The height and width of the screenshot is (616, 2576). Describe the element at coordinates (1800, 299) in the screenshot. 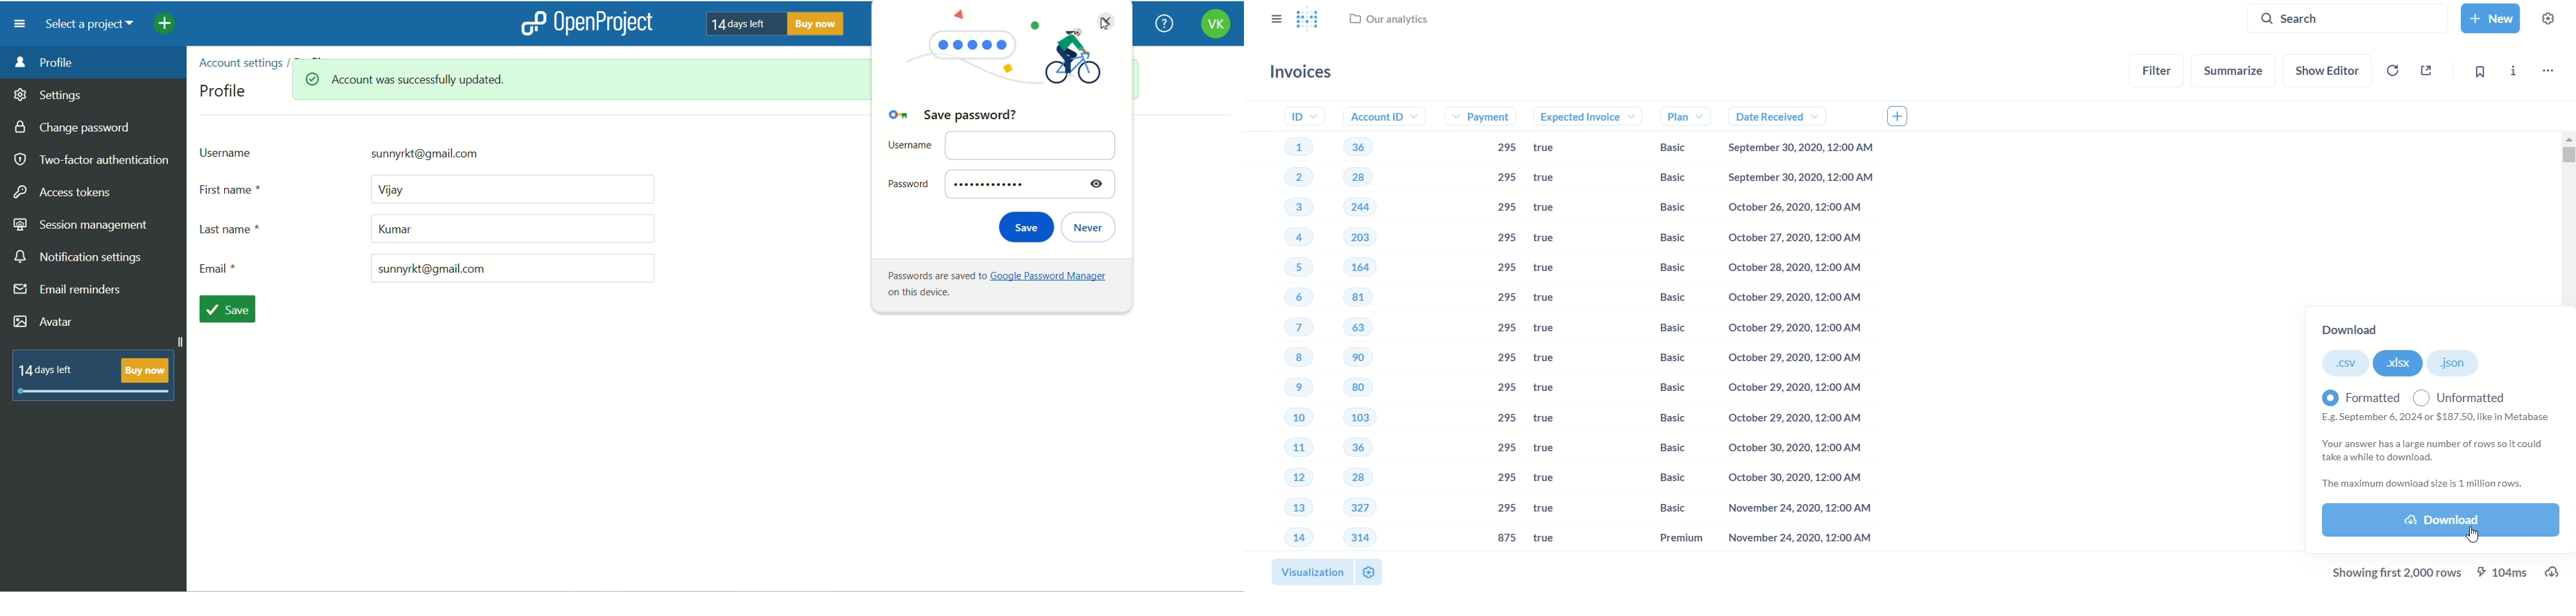

I see `October 29,2020, 12:00 AM` at that location.